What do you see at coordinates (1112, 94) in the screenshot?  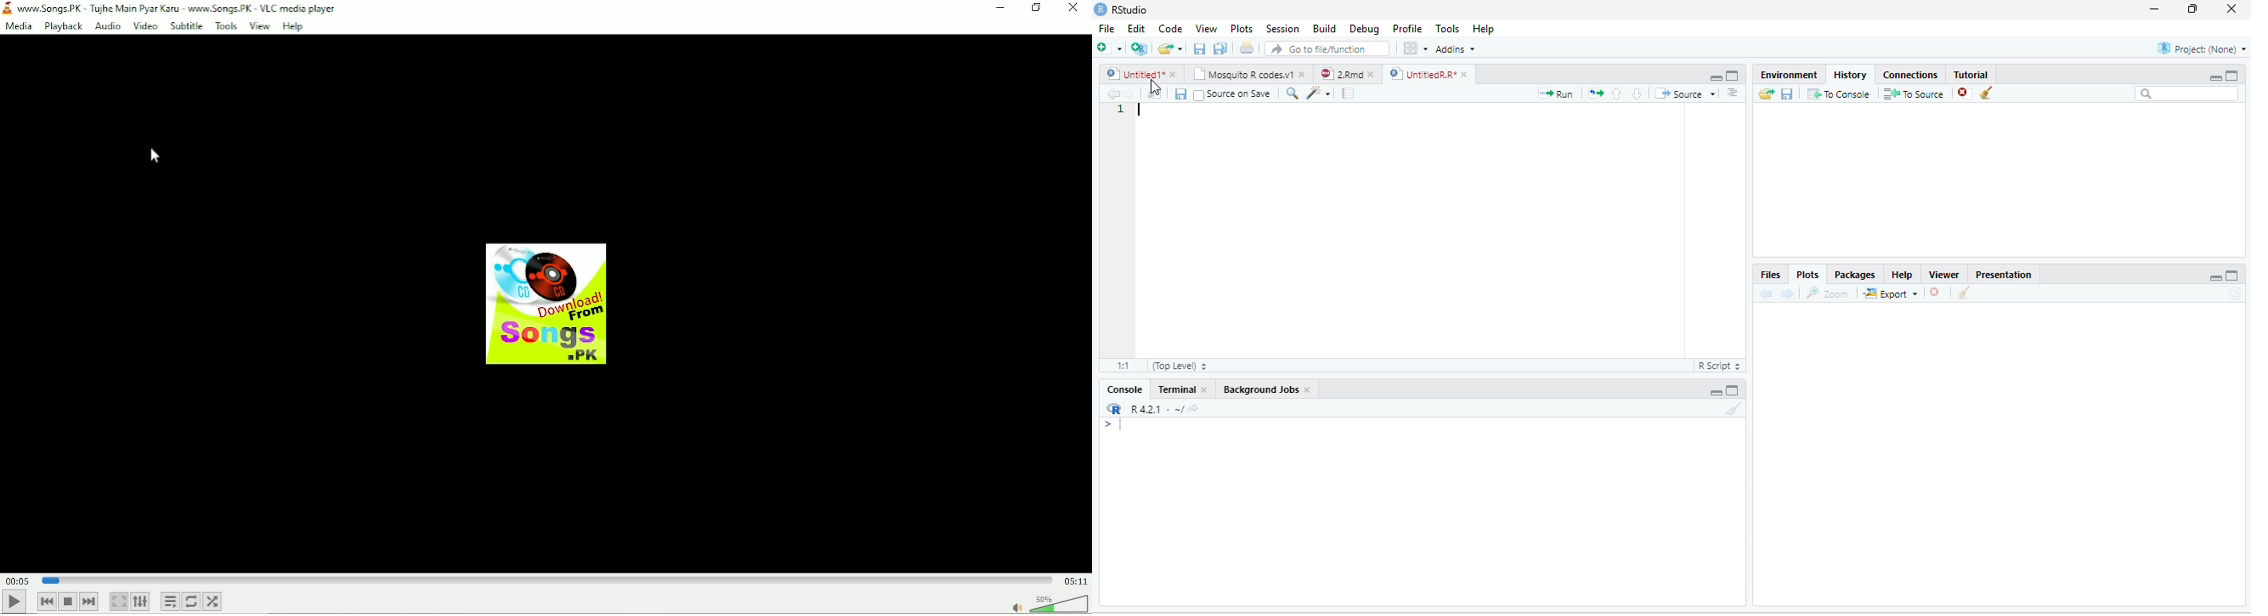 I see `Go back to previous source location` at bounding box center [1112, 94].